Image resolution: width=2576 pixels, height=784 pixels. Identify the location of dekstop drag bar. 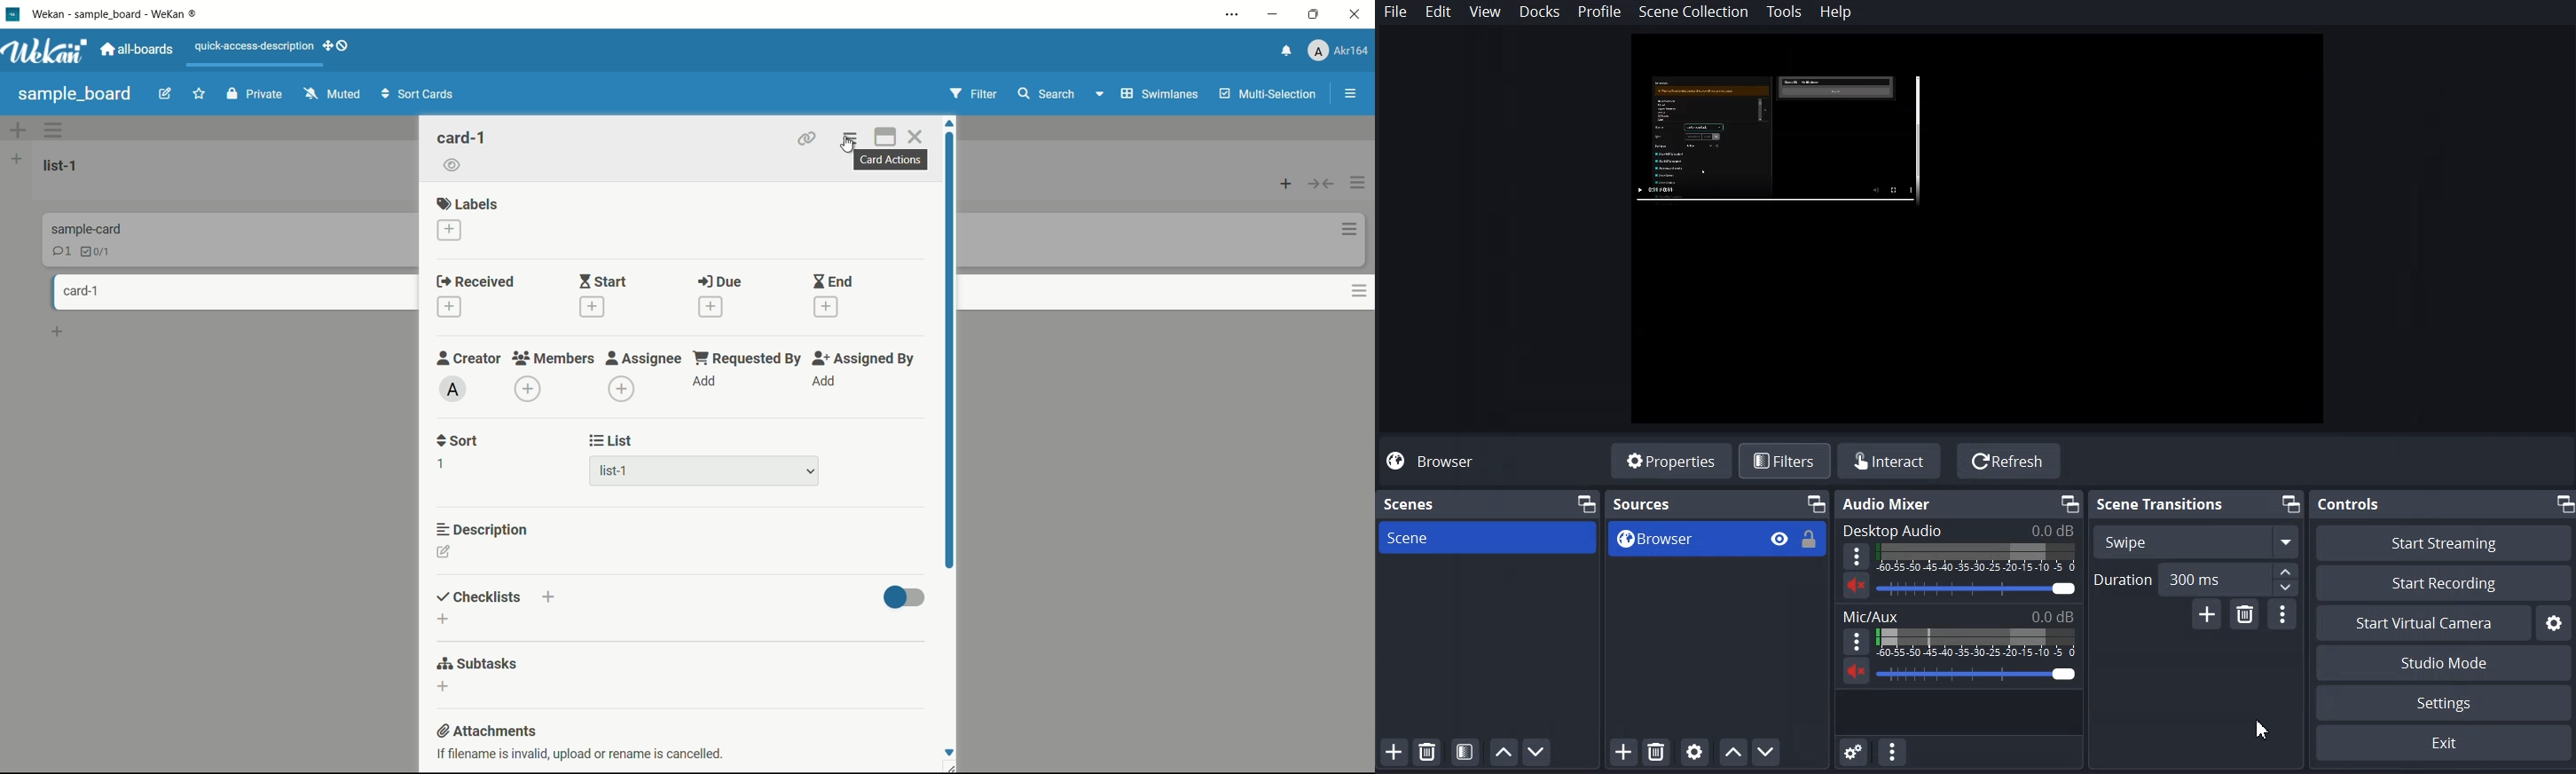
(337, 47).